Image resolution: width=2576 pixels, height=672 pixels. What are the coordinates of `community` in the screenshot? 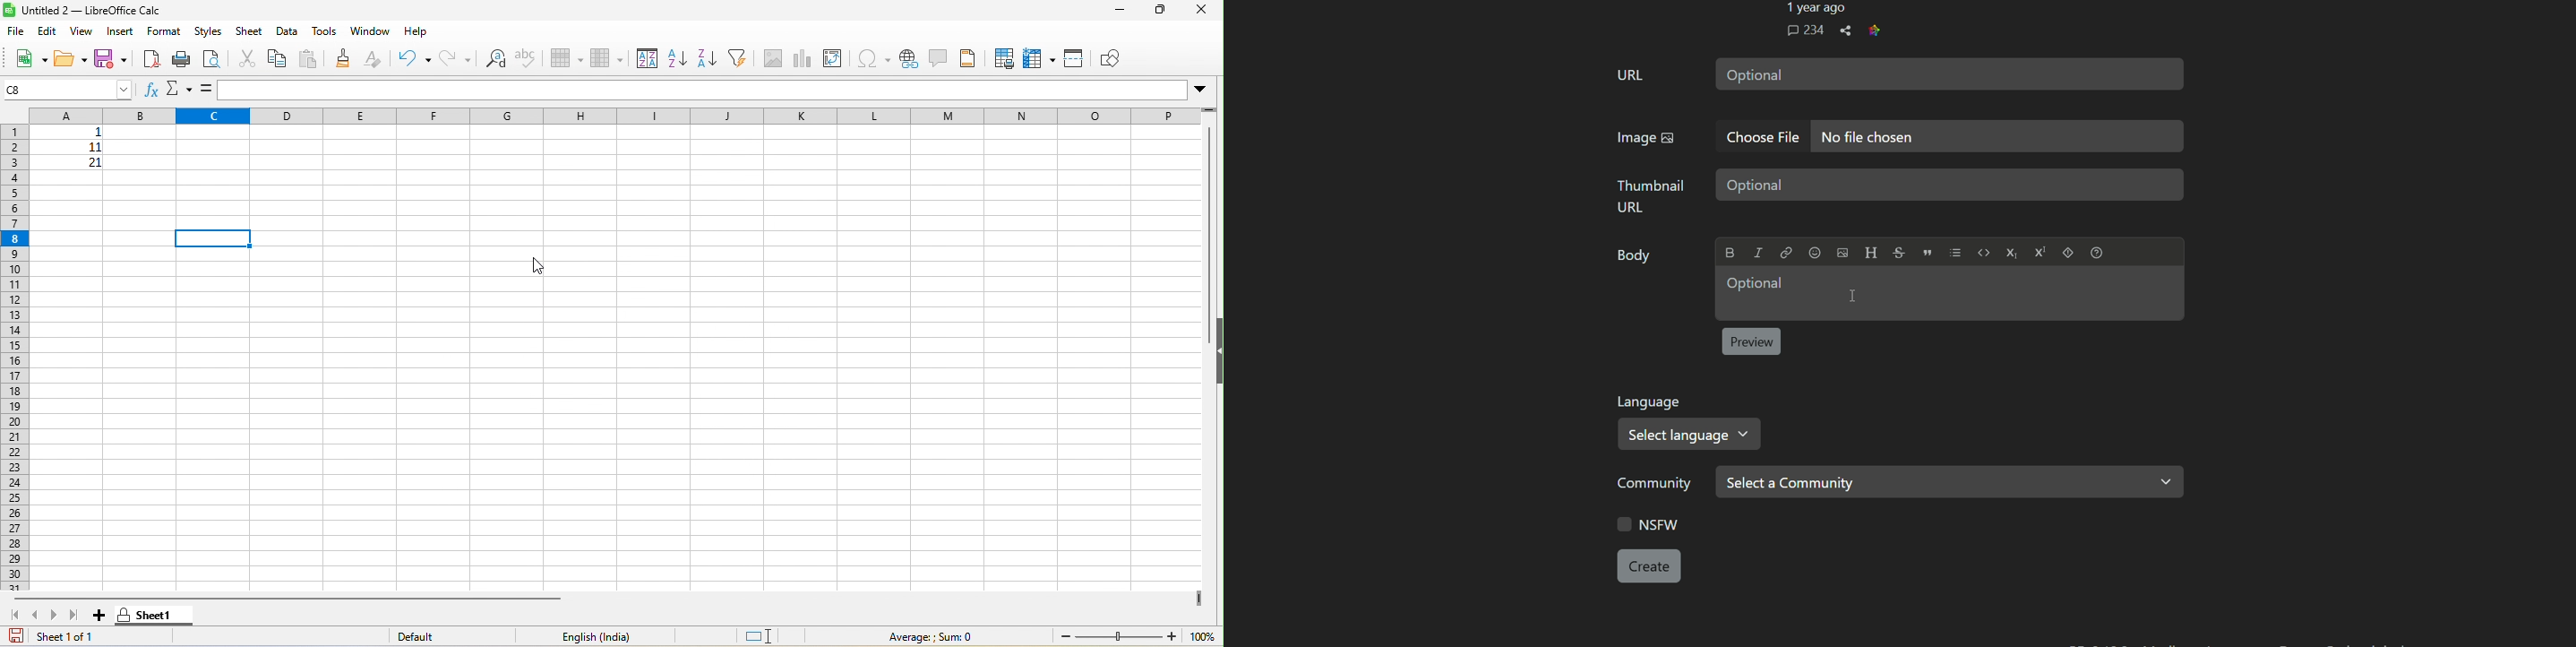 It's located at (1657, 483).